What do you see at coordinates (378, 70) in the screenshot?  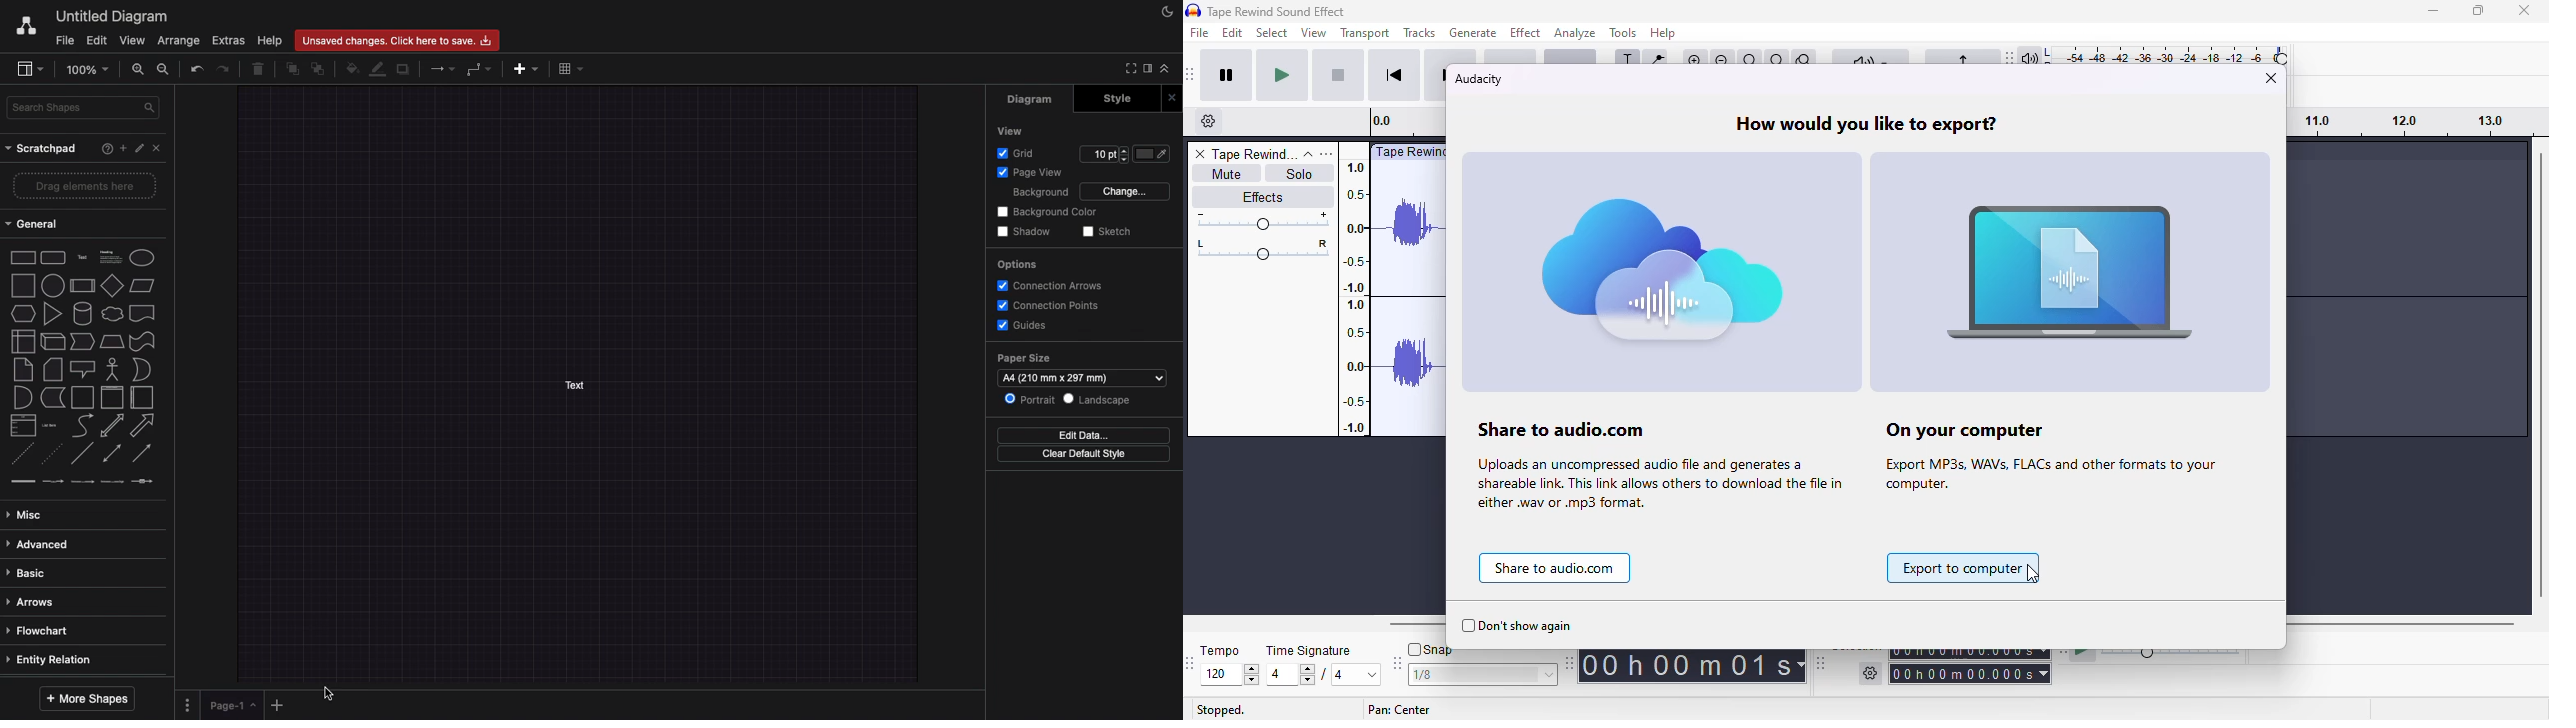 I see `Line color` at bounding box center [378, 70].